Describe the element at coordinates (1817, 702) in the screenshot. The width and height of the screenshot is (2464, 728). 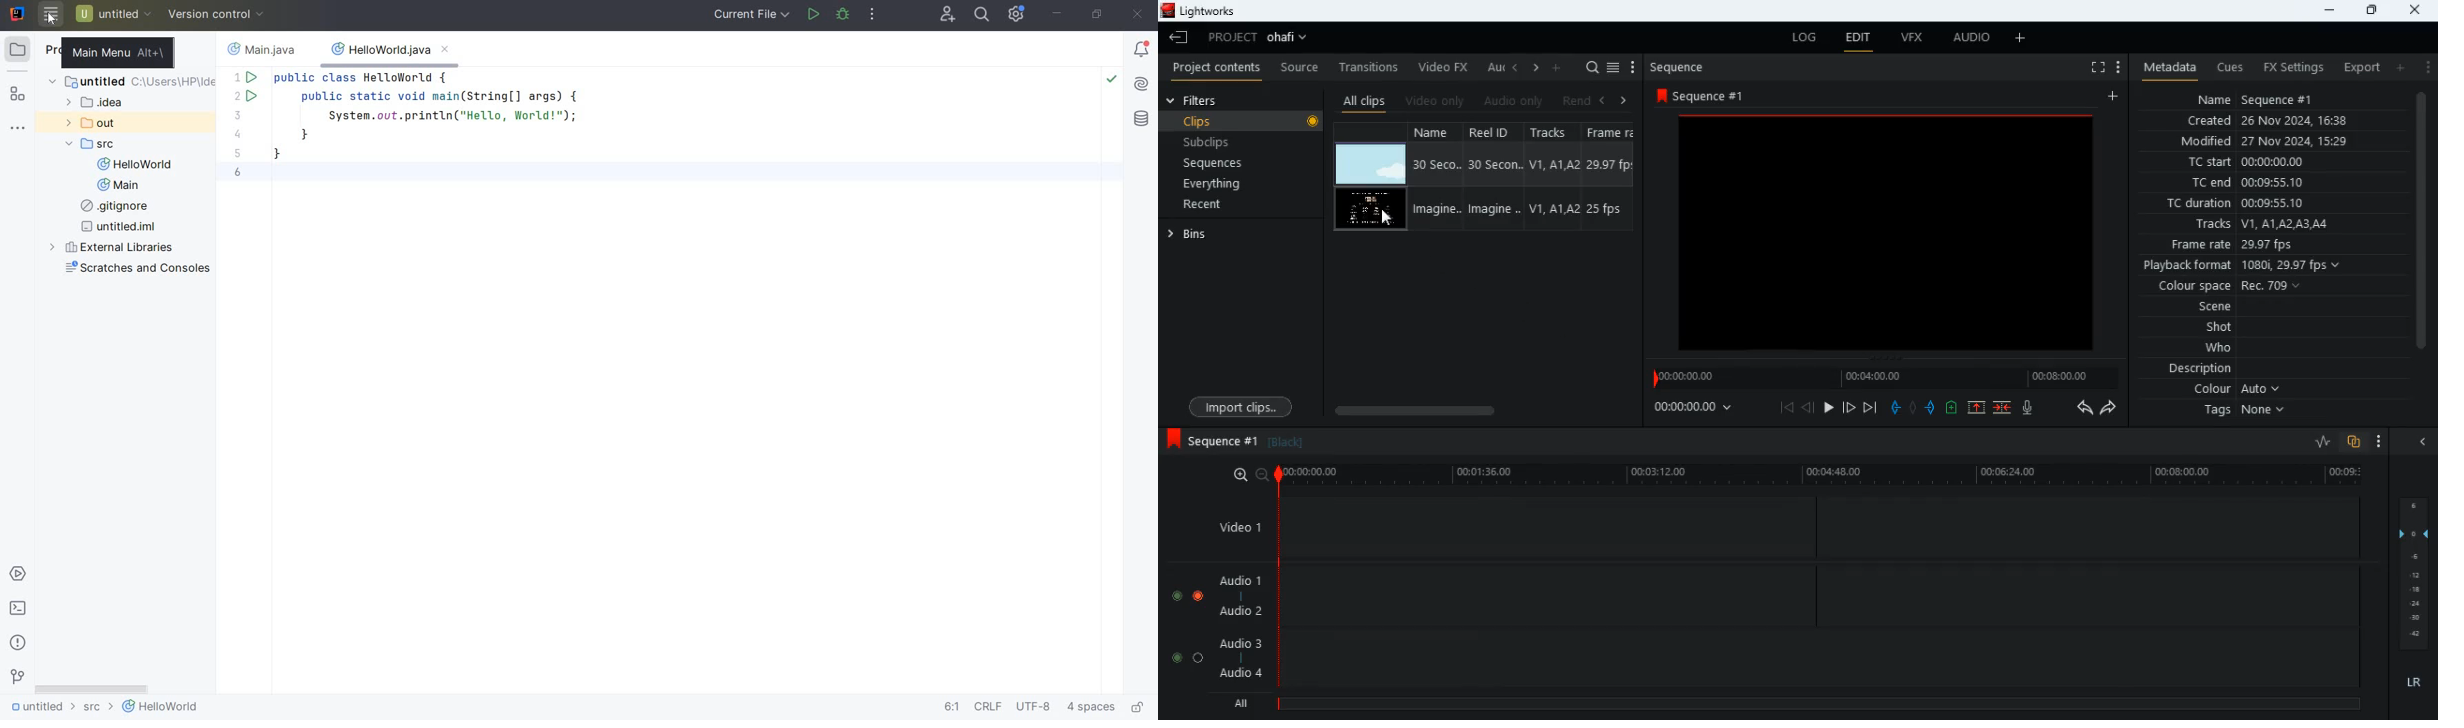
I see `timeline` at that location.